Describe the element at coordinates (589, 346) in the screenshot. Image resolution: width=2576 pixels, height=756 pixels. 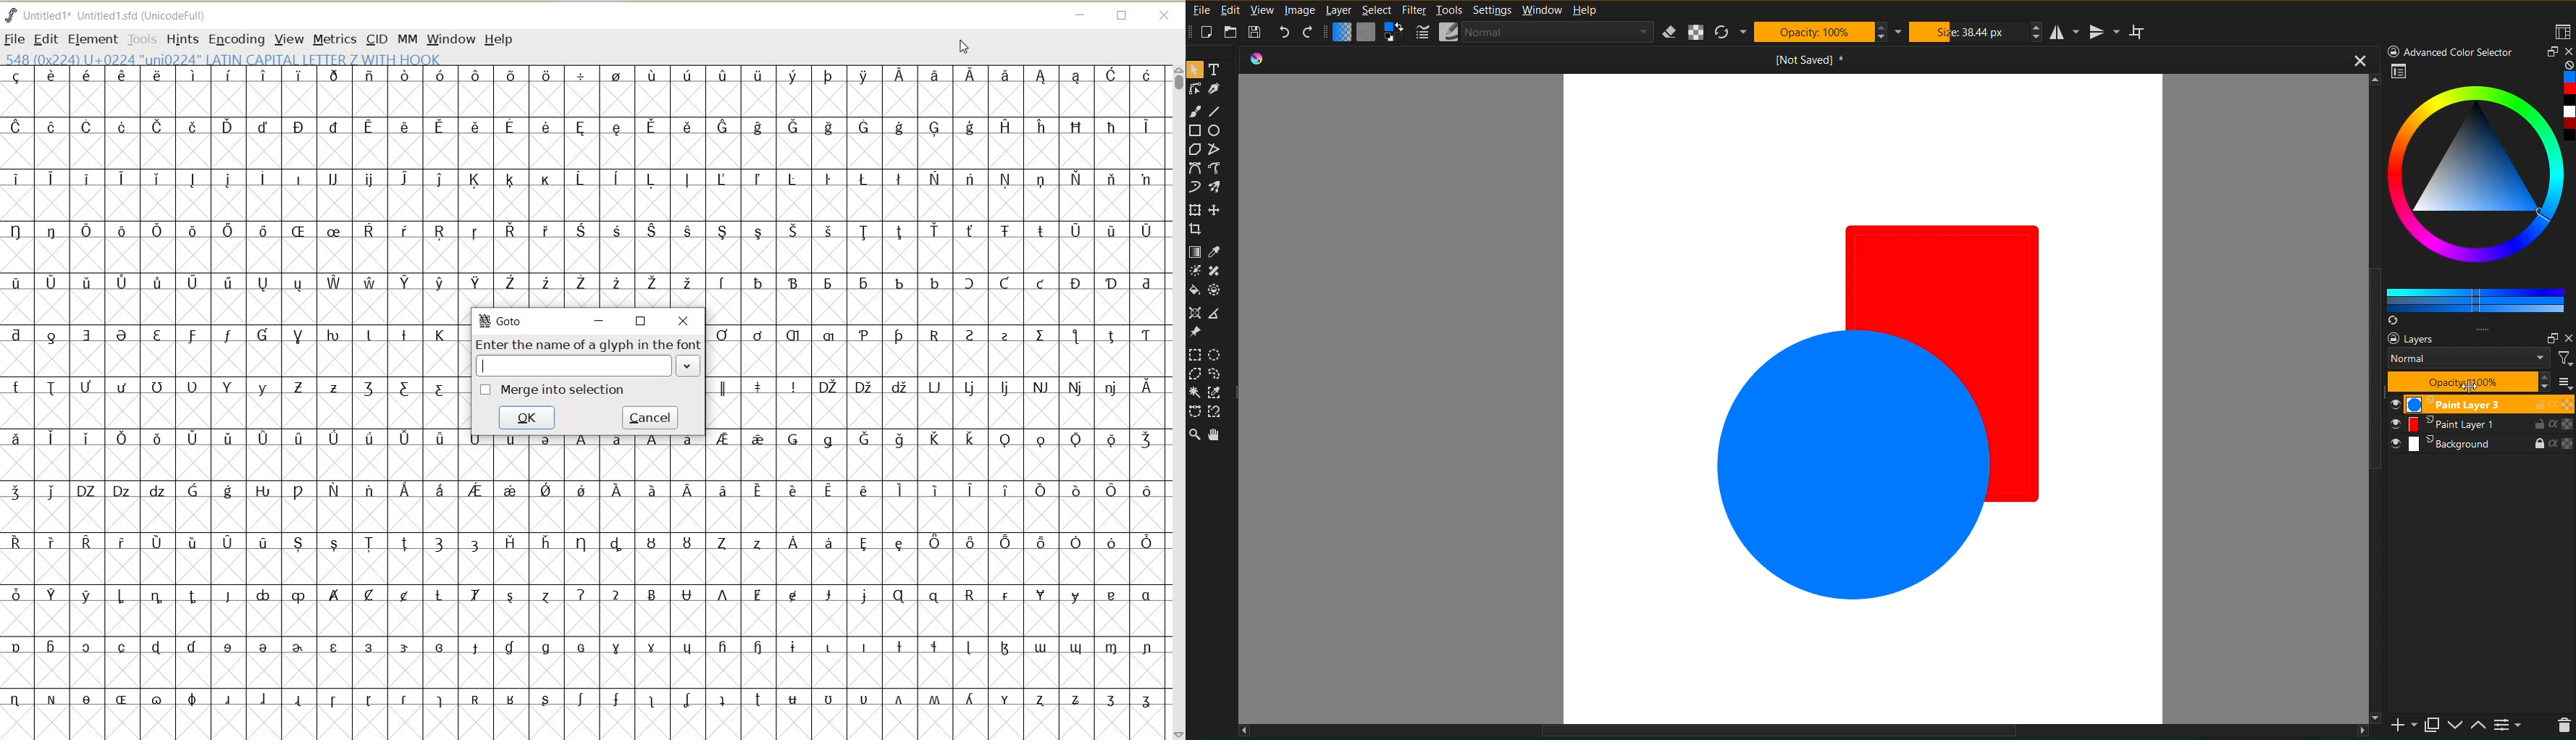
I see `Enter the name of a glyph in the font` at that location.